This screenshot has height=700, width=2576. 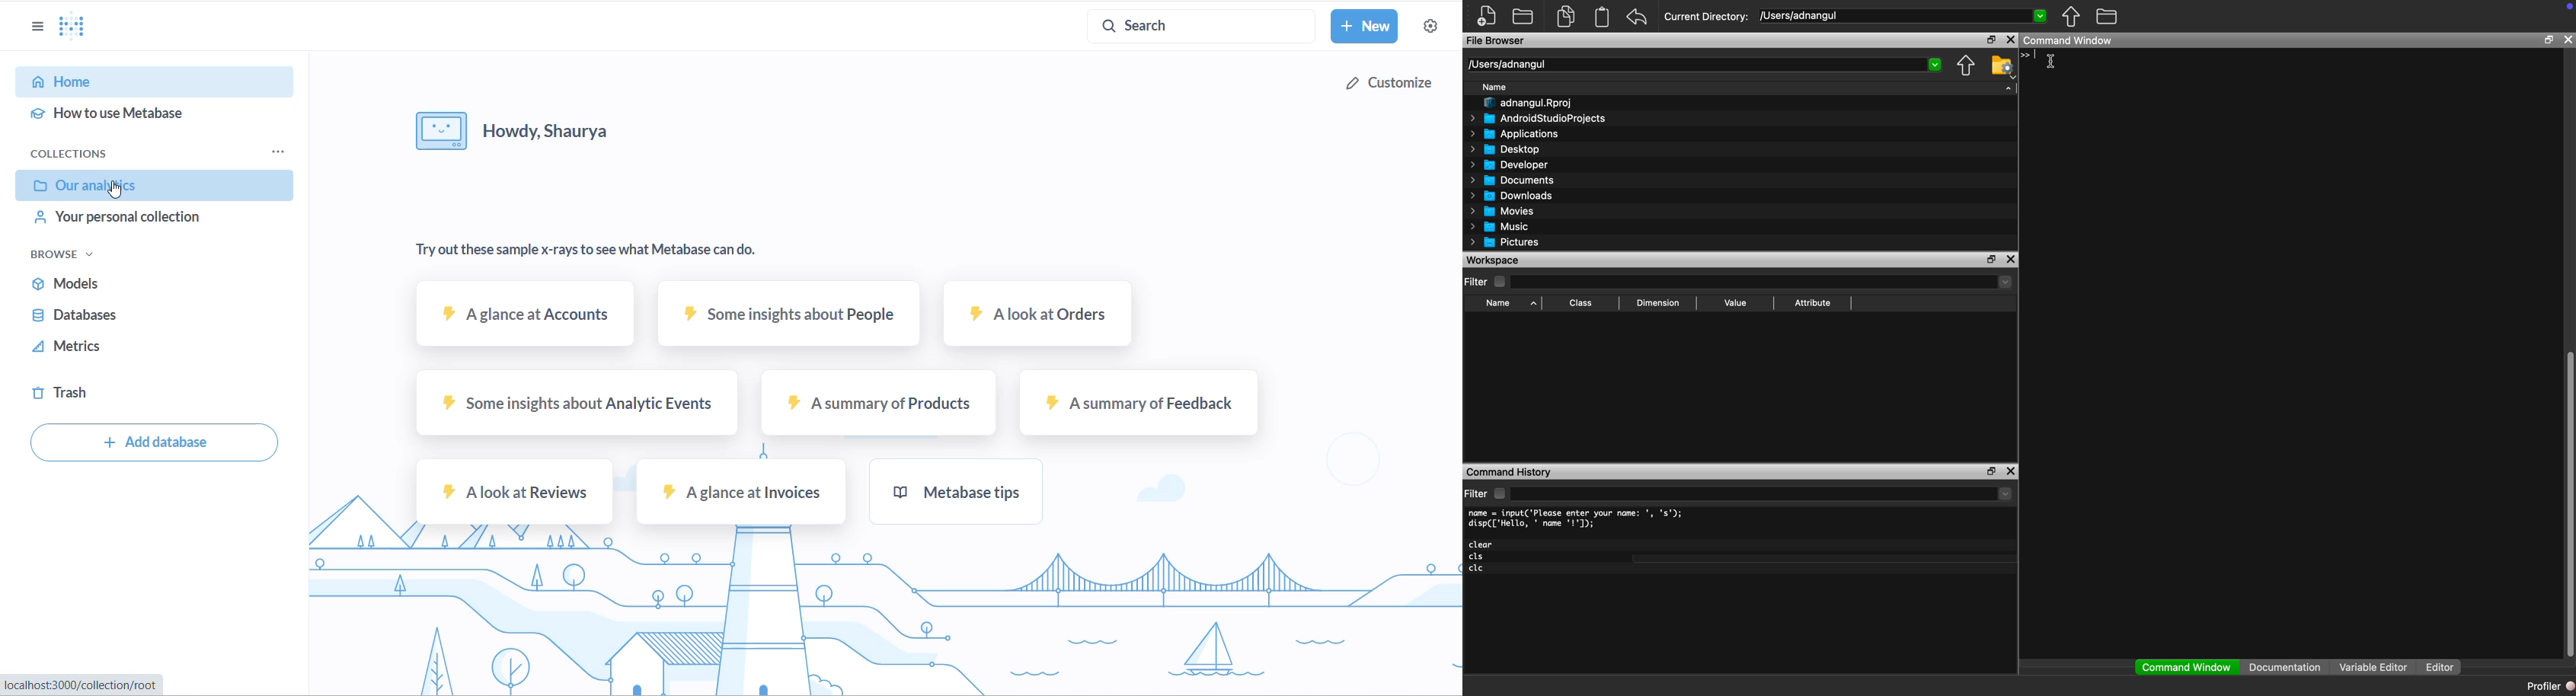 I want to click on A glance at invoices, so click(x=746, y=493).